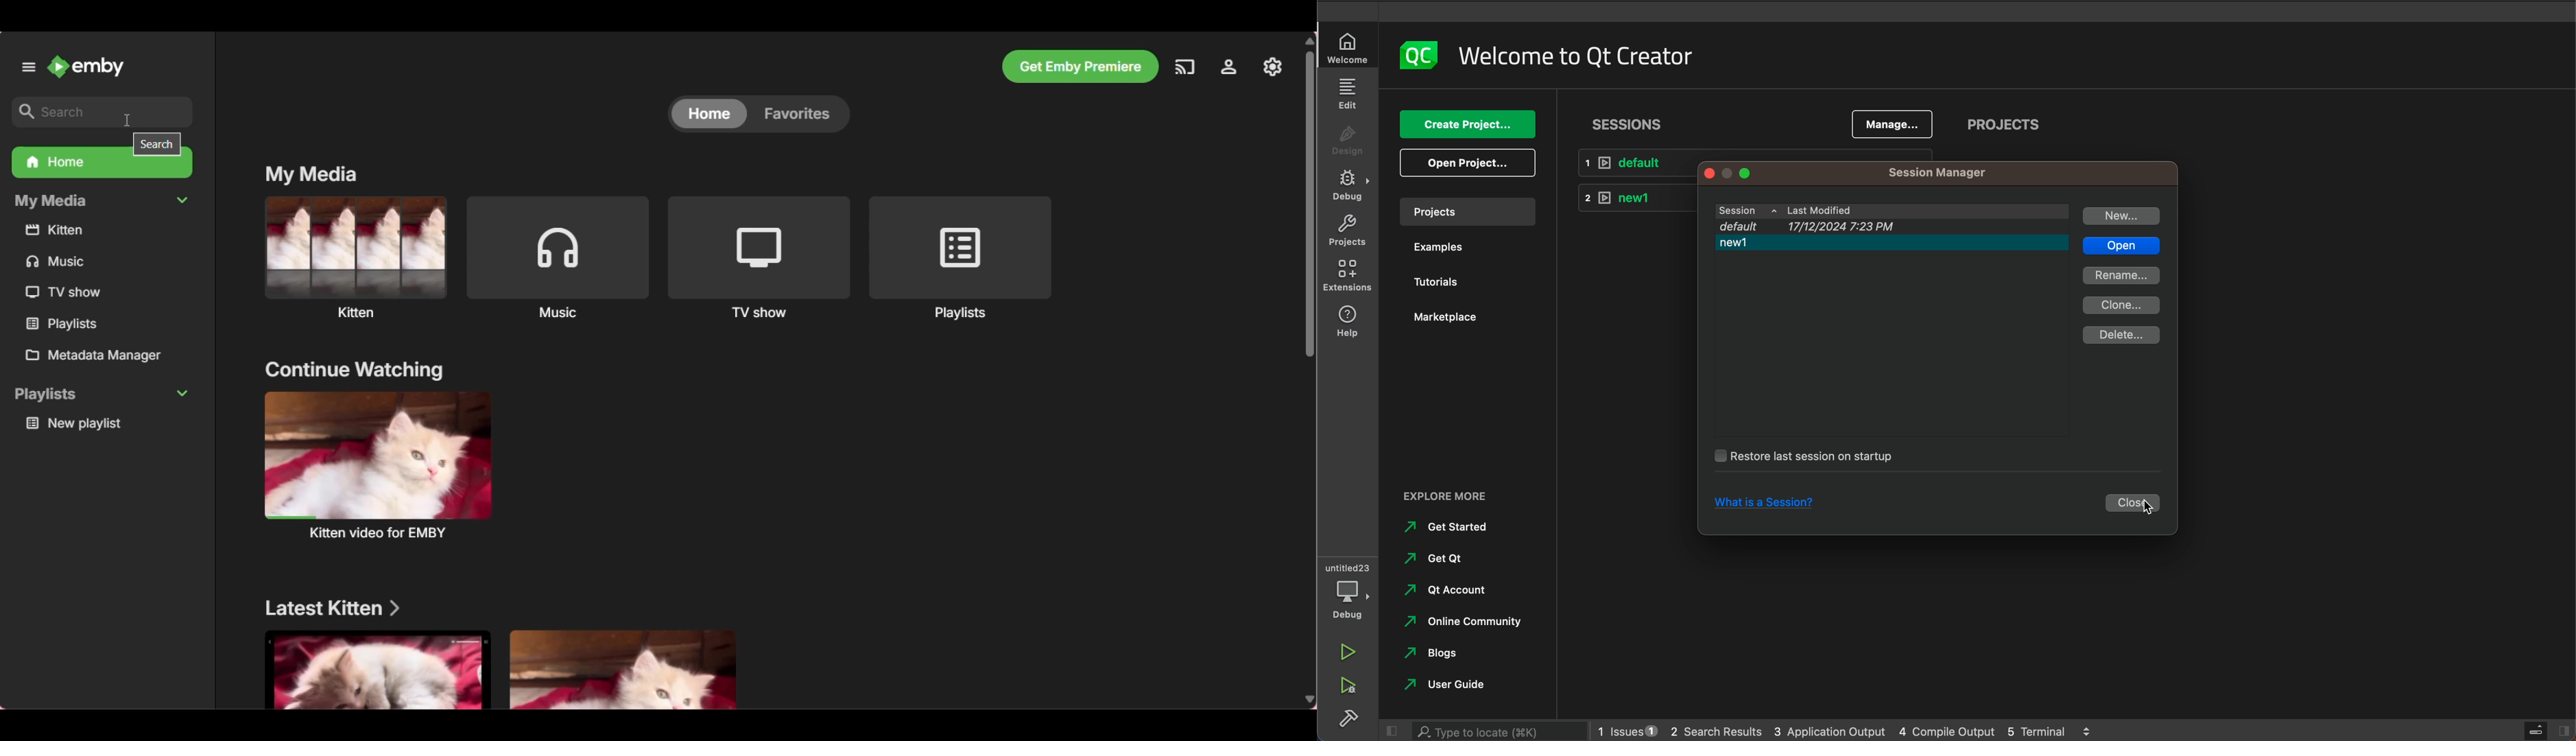 The height and width of the screenshot is (756, 2576). What do you see at coordinates (2124, 305) in the screenshot?
I see `clone` at bounding box center [2124, 305].